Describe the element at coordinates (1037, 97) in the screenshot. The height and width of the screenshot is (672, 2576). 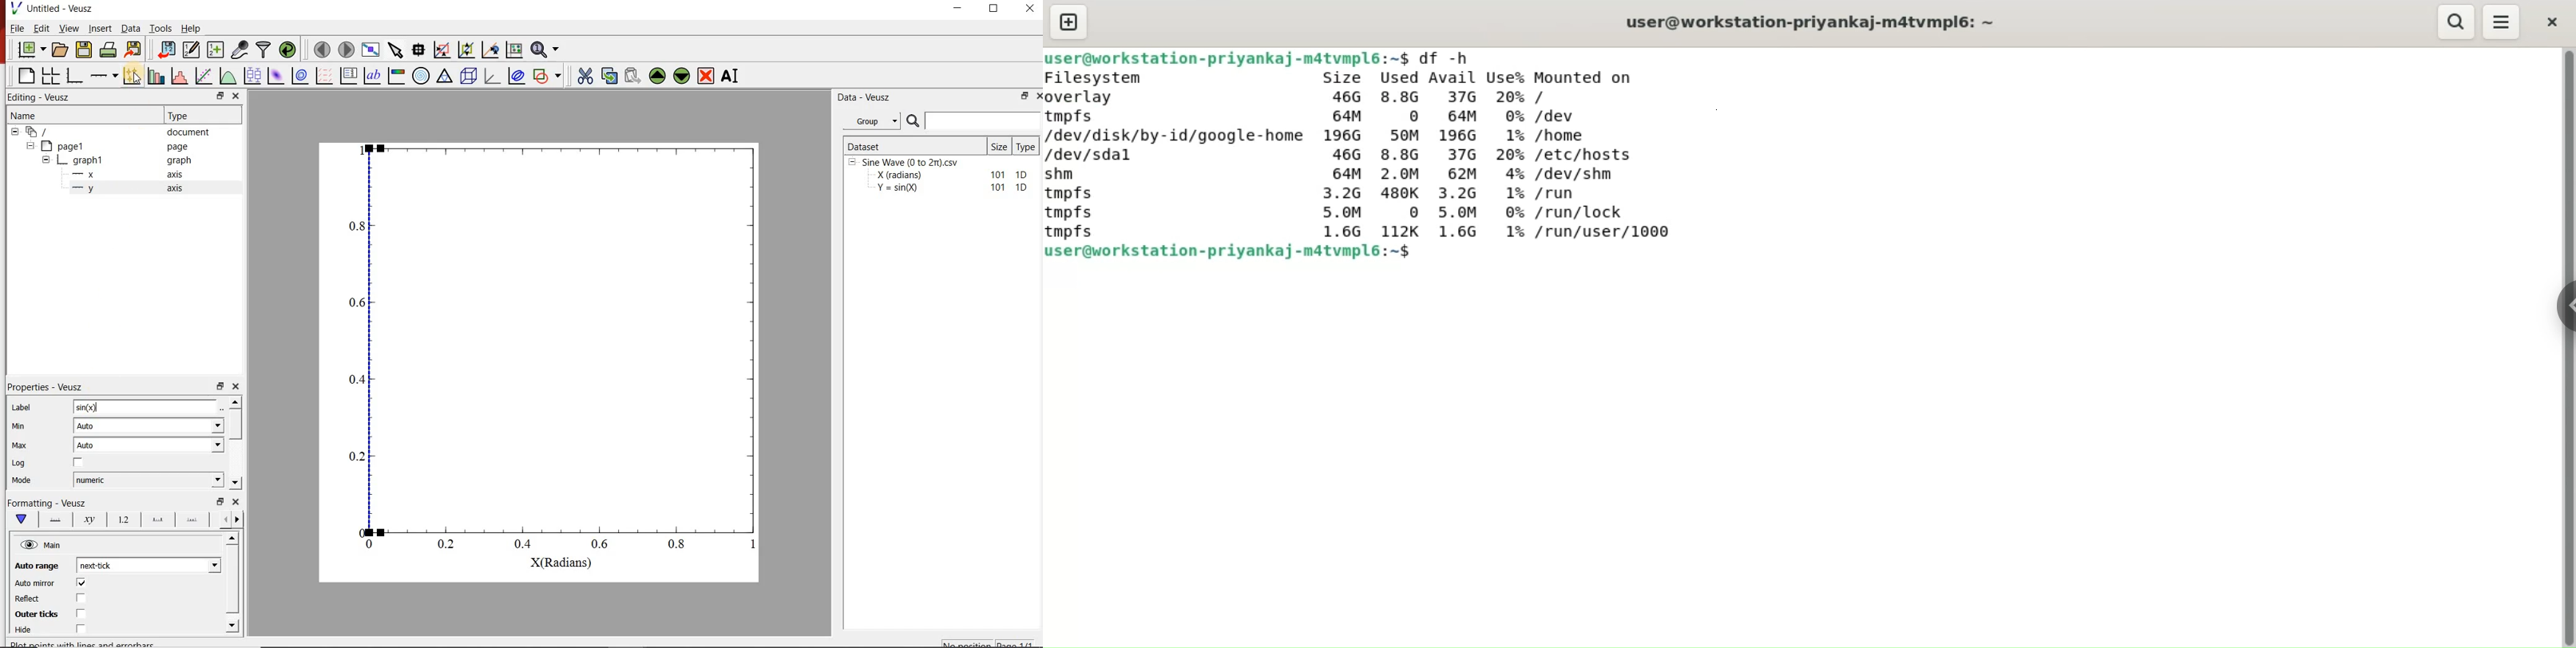
I see `Close` at that location.